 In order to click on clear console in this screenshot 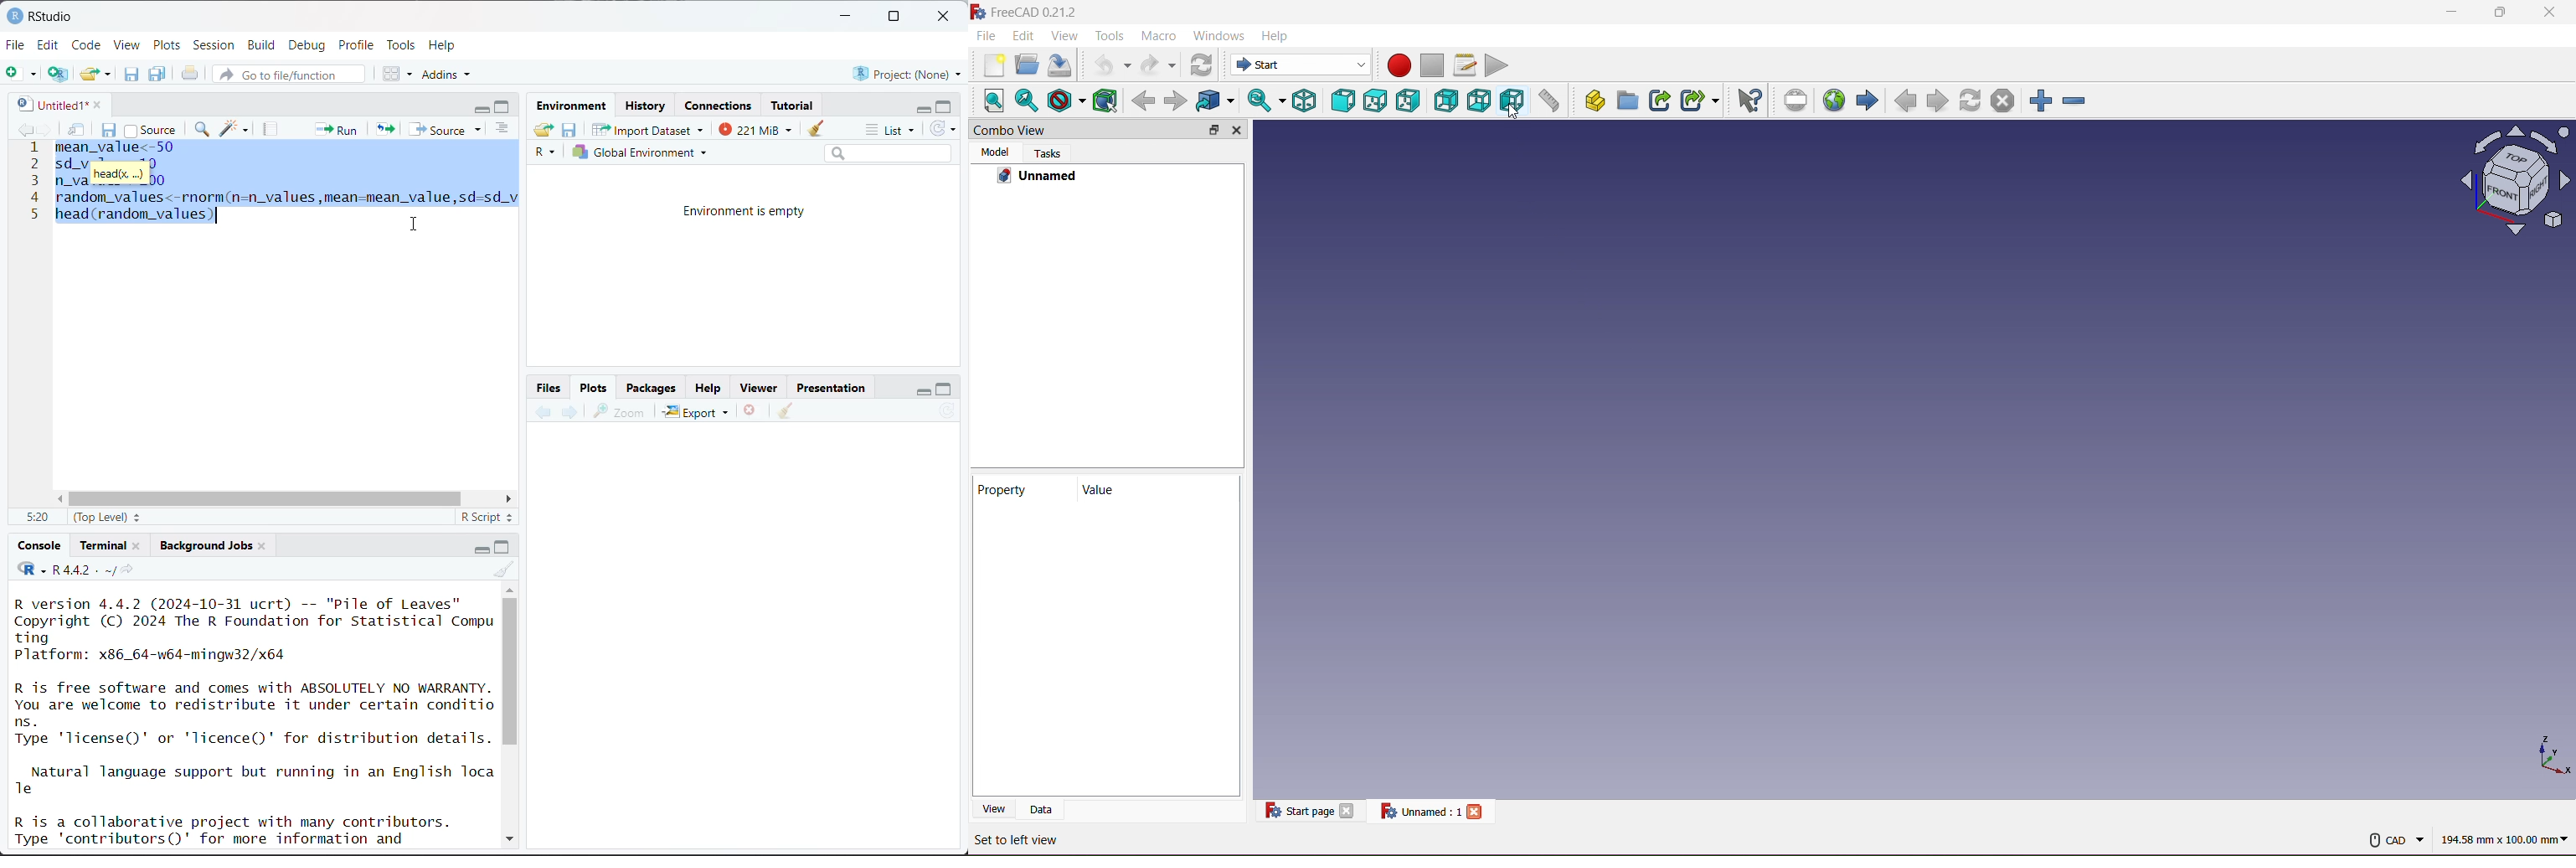, I will do `click(506, 570)`.